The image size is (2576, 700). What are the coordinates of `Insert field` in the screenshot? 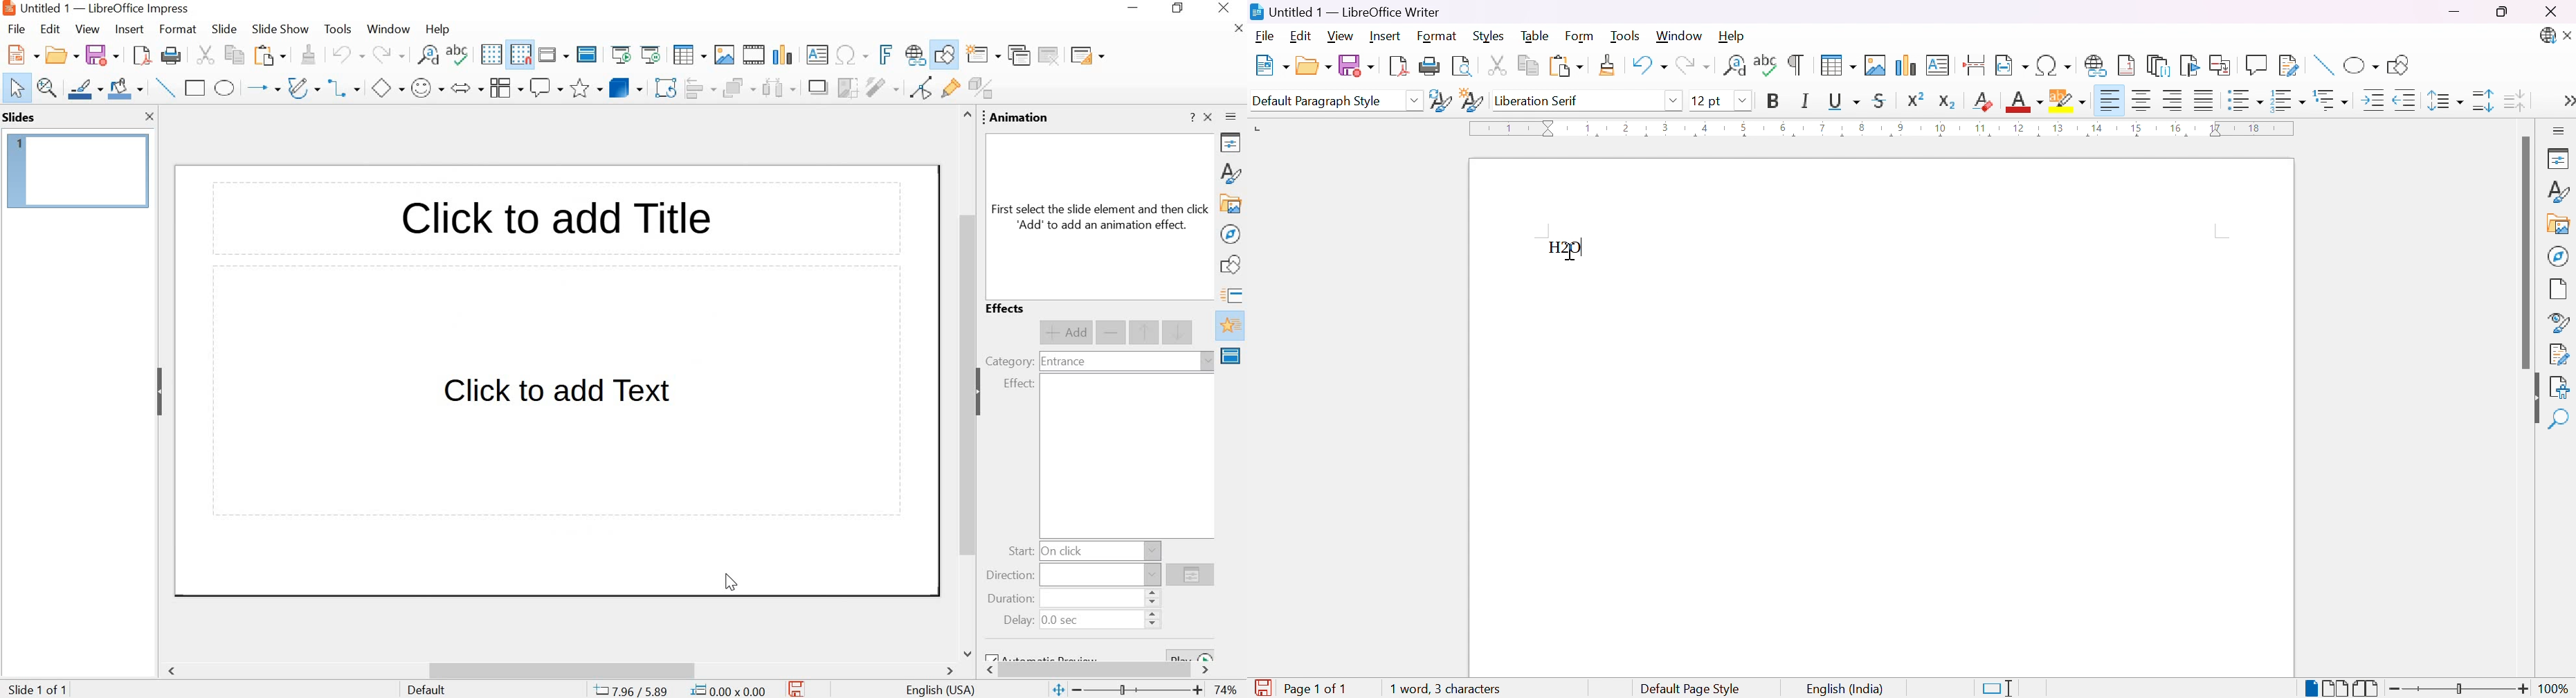 It's located at (2011, 66).